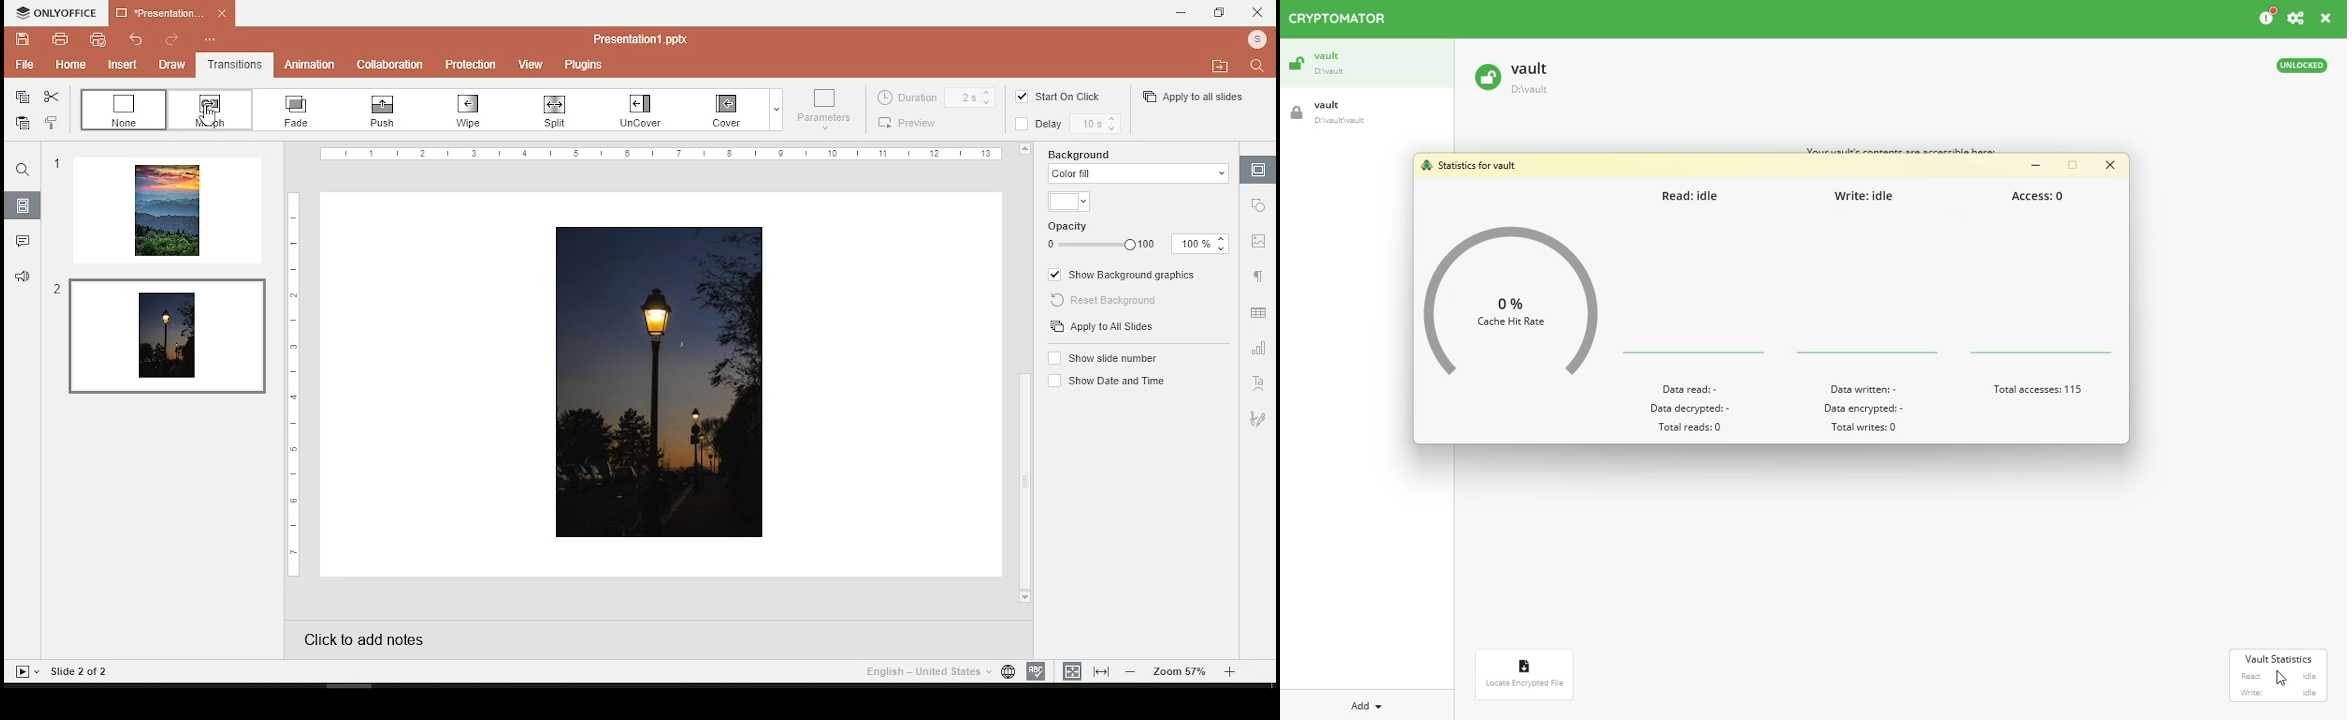  Describe the element at coordinates (22, 97) in the screenshot. I see `copy` at that location.